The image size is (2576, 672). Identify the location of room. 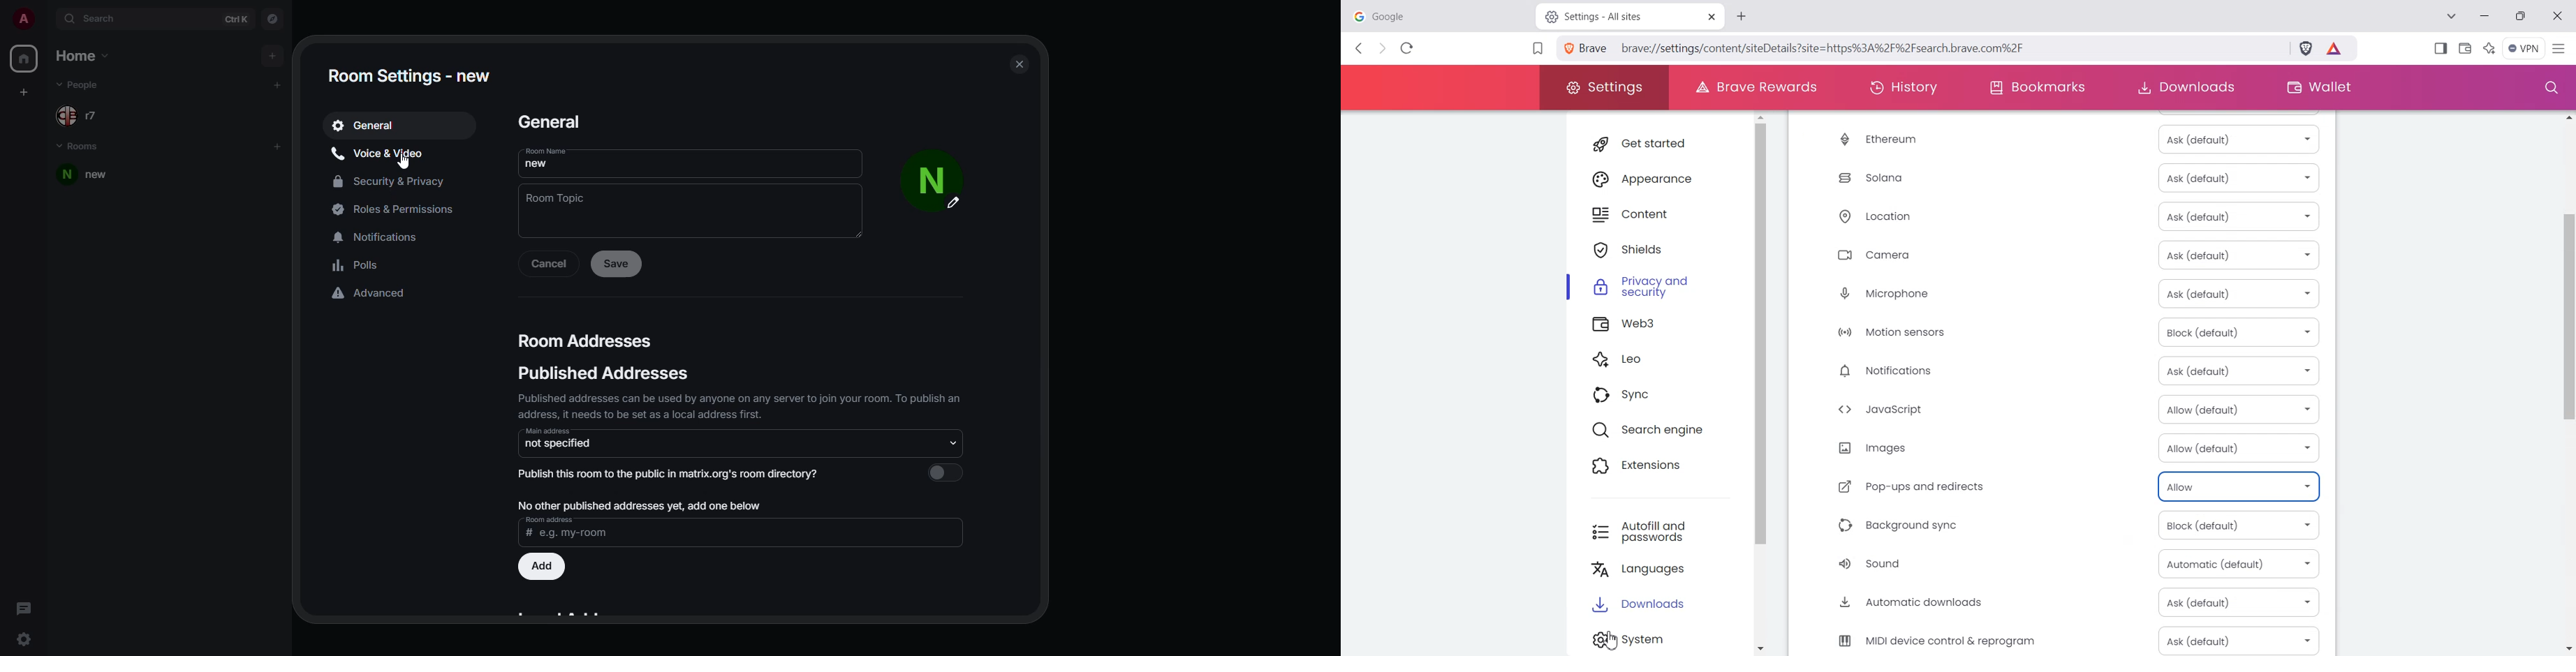
(91, 175).